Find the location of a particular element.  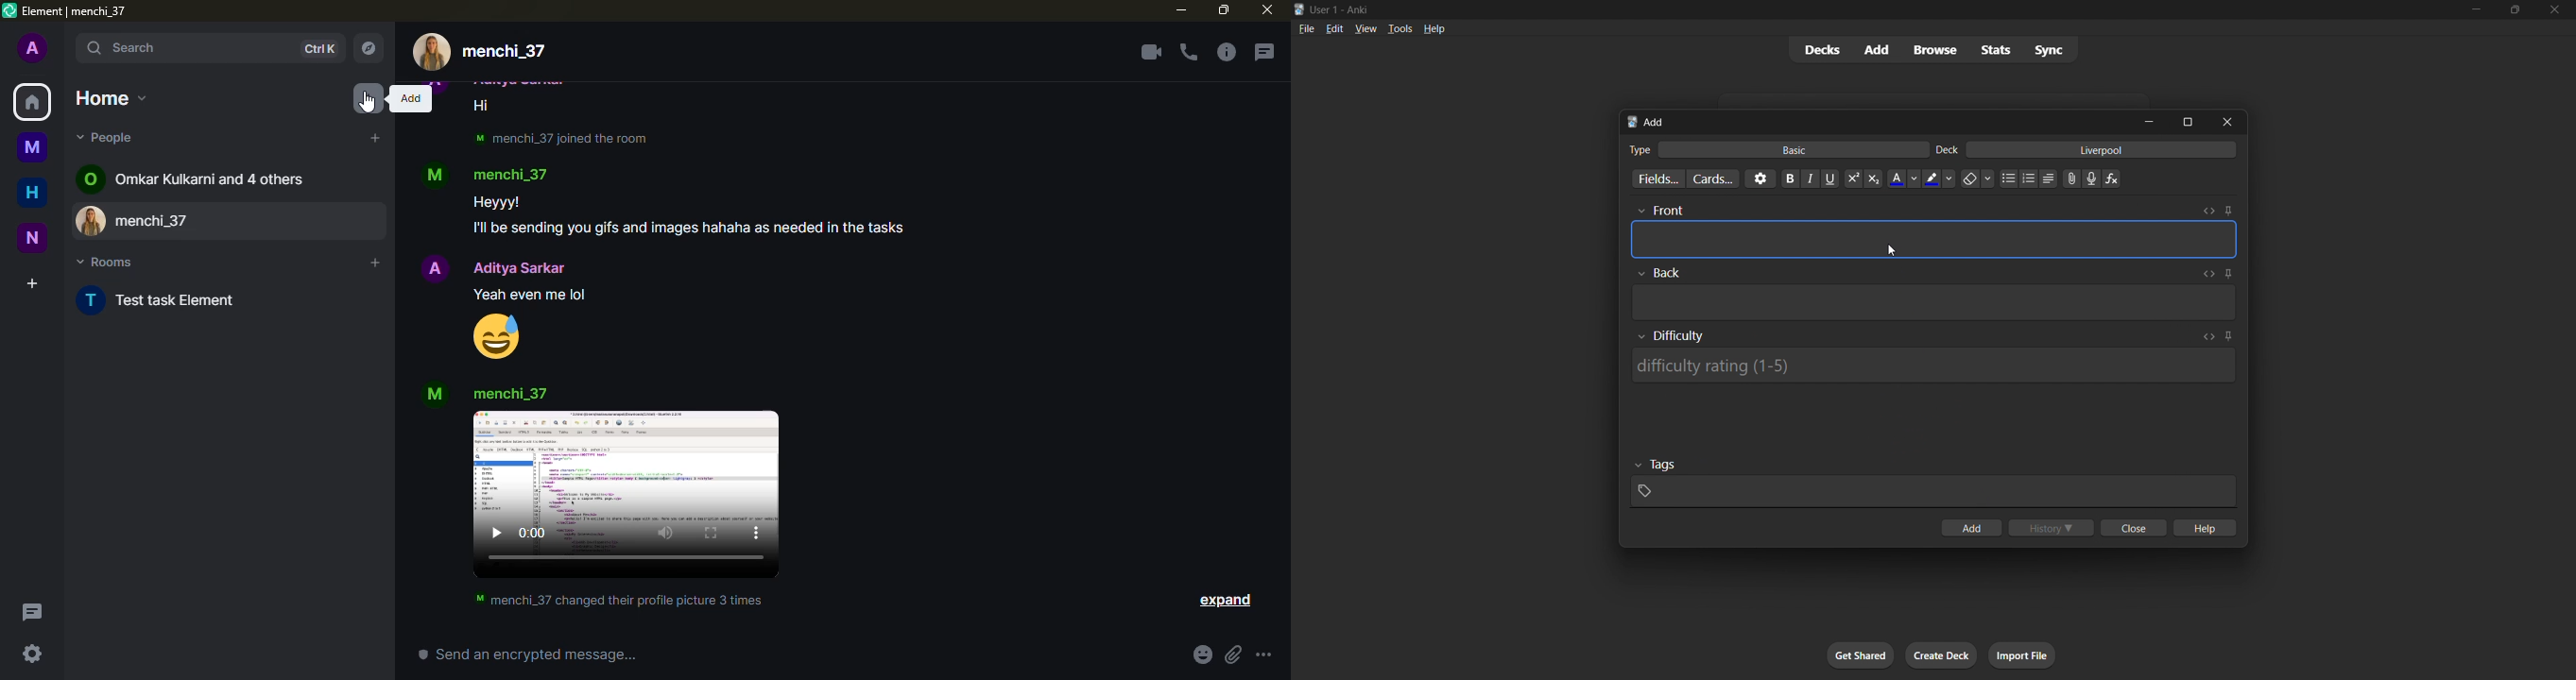

Text is located at coordinates (1342, 11).